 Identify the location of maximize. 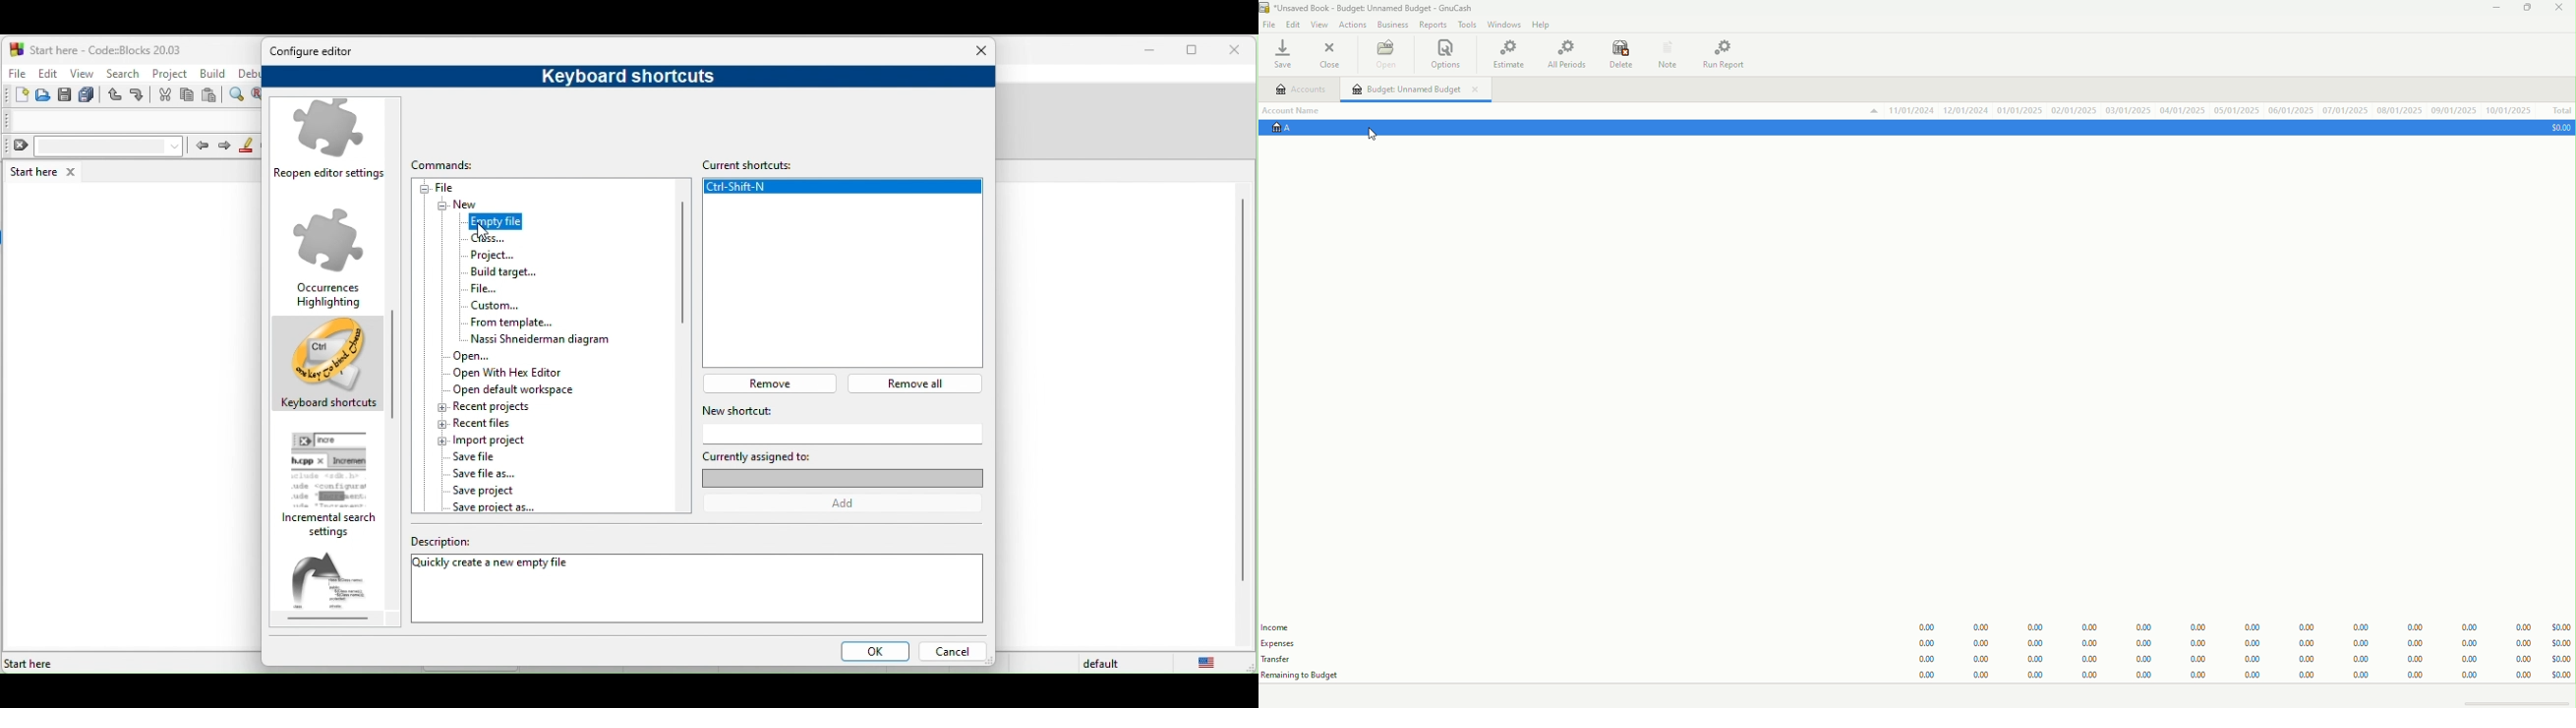
(1196, 52).